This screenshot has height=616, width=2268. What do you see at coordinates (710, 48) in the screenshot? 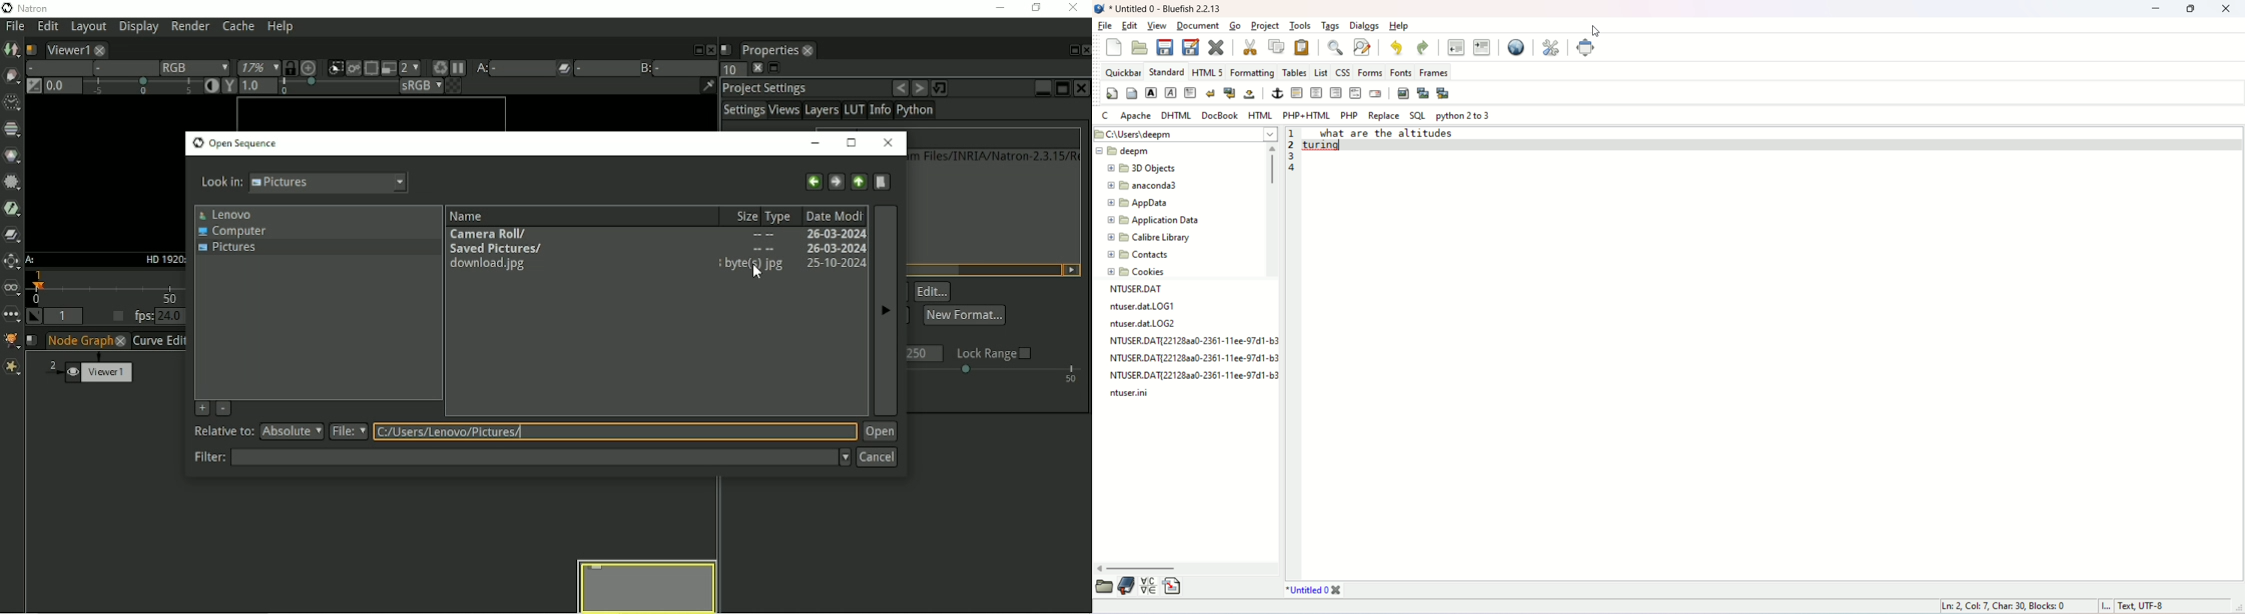
I see `Close` at bounding box center [710, 48].